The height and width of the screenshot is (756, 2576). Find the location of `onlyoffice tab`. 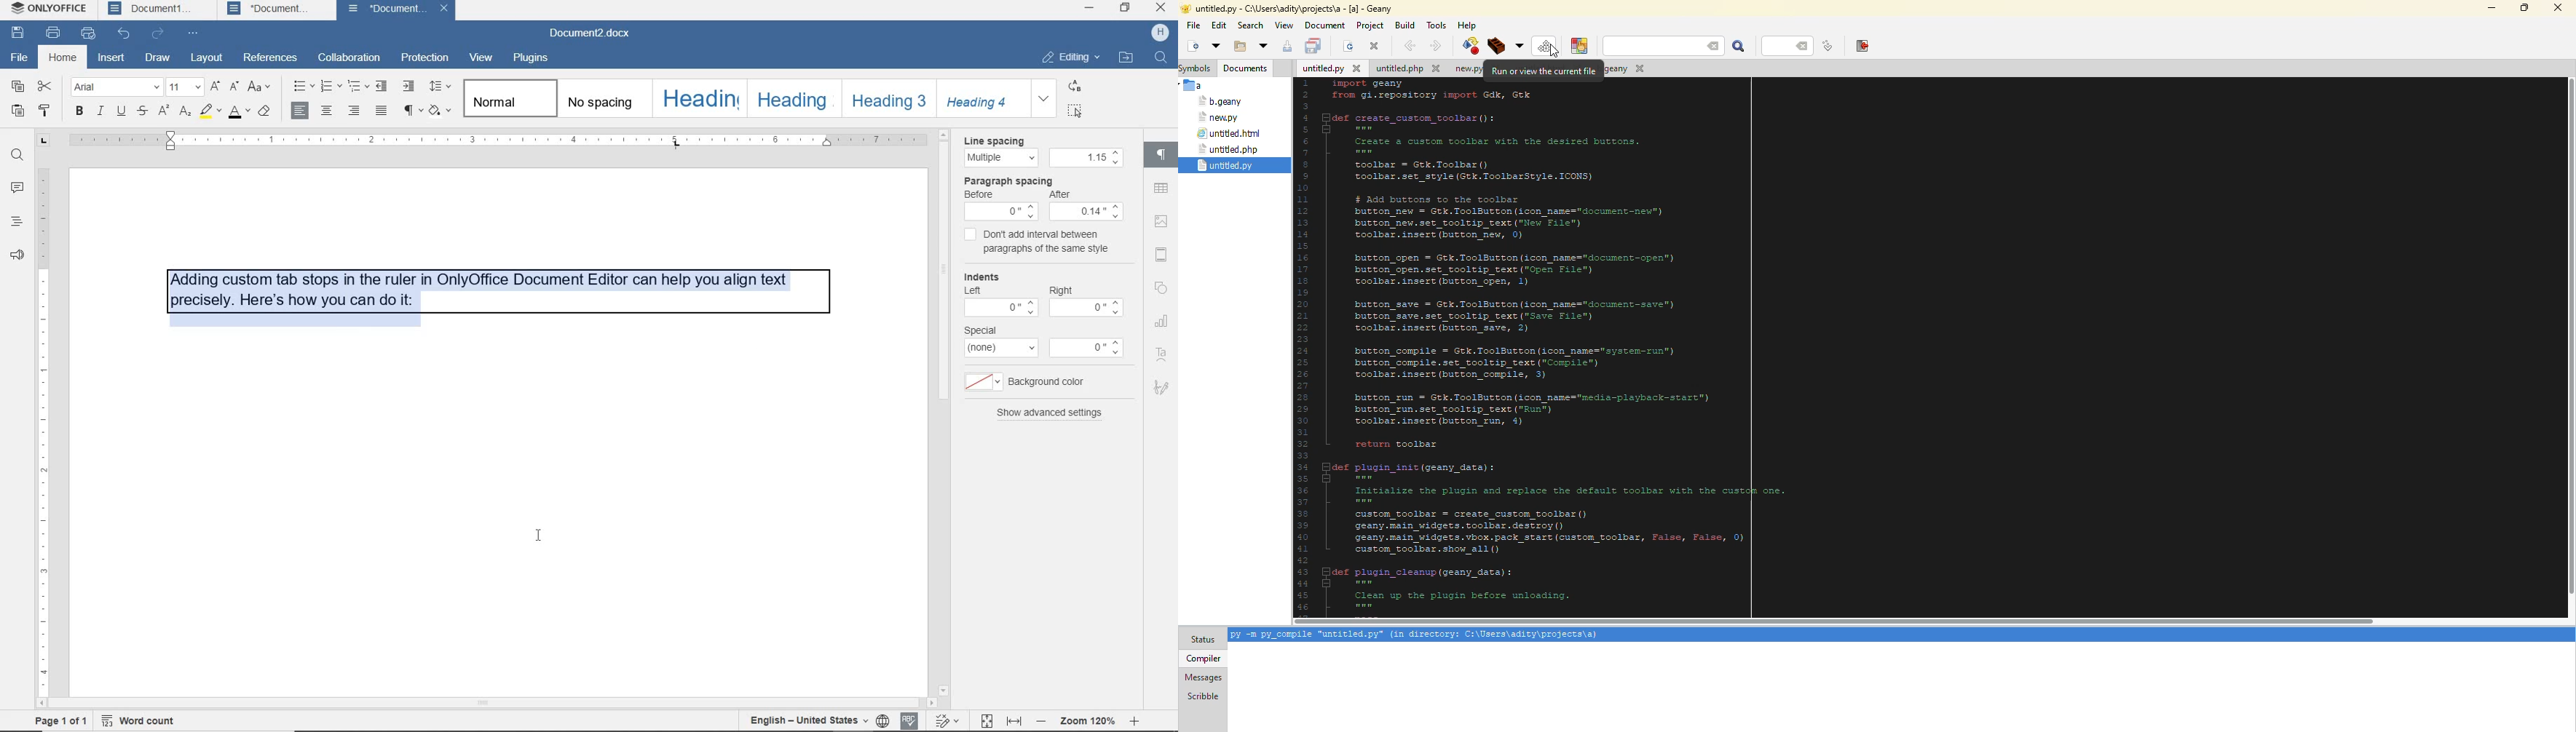

onlyoffice tab is located at coordinates (46, 10).